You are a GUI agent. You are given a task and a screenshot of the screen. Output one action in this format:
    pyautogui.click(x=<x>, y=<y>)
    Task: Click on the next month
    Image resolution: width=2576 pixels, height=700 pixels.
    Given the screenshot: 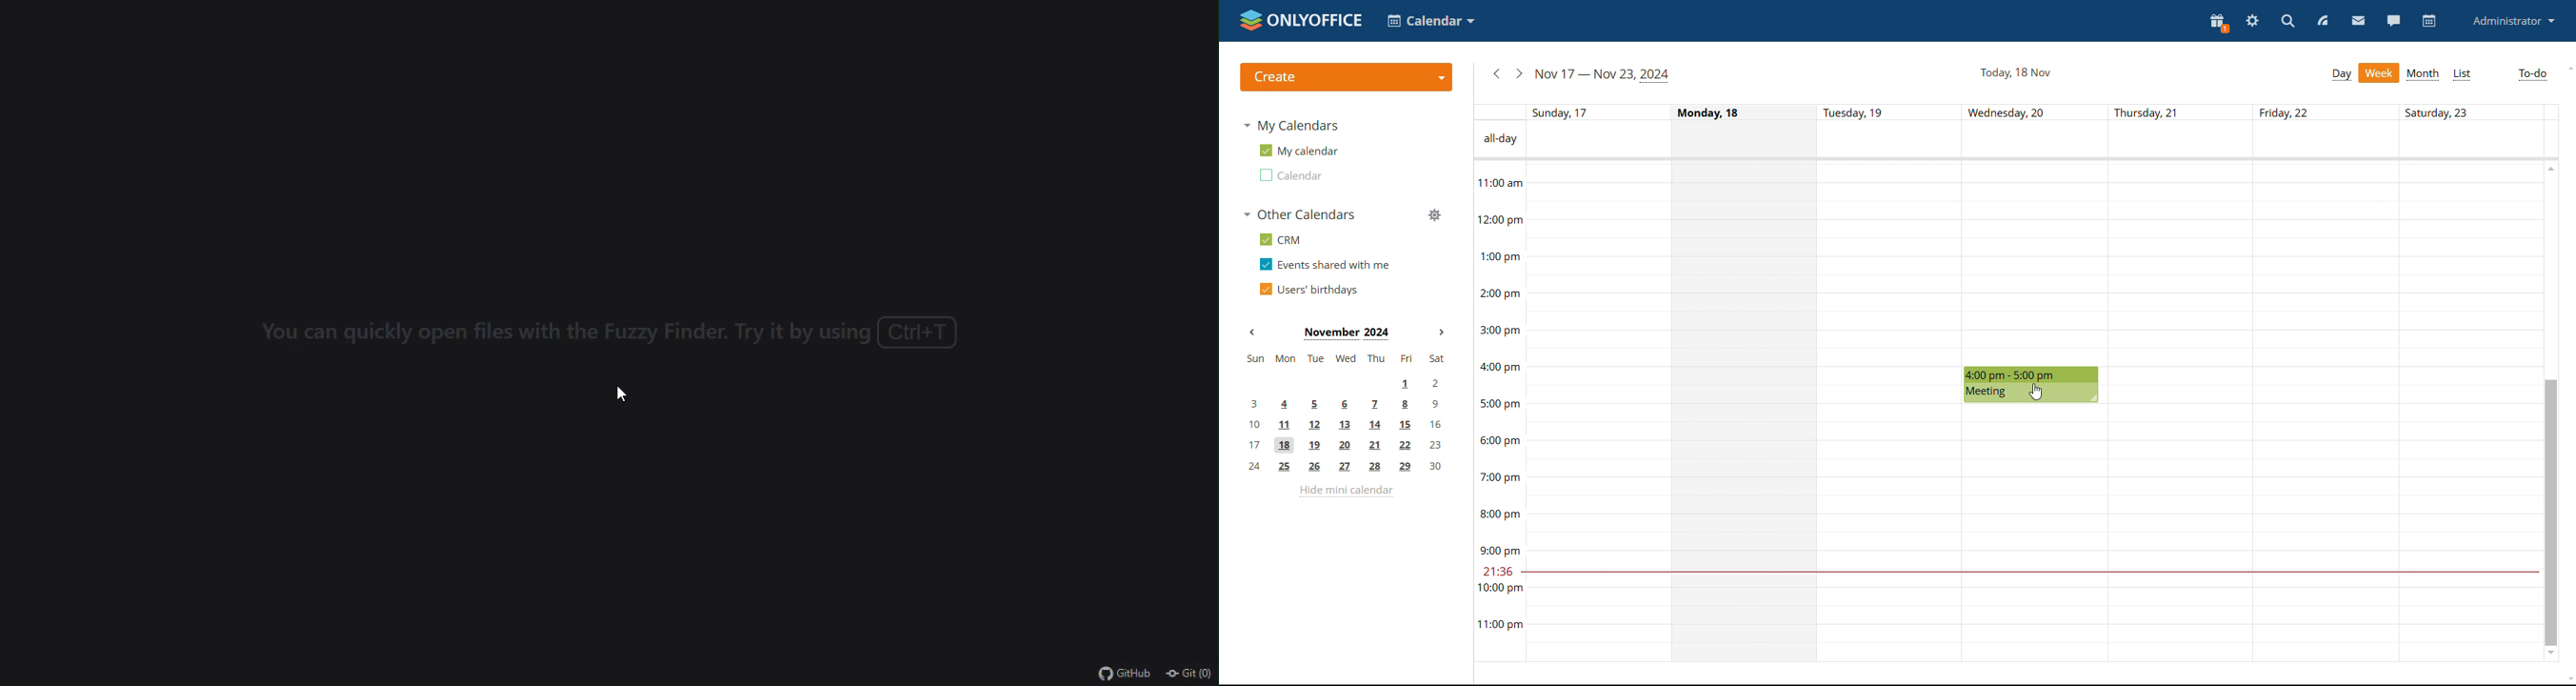 What is the action you would take?
    pyautogui.click(x=1444, y=333)
    